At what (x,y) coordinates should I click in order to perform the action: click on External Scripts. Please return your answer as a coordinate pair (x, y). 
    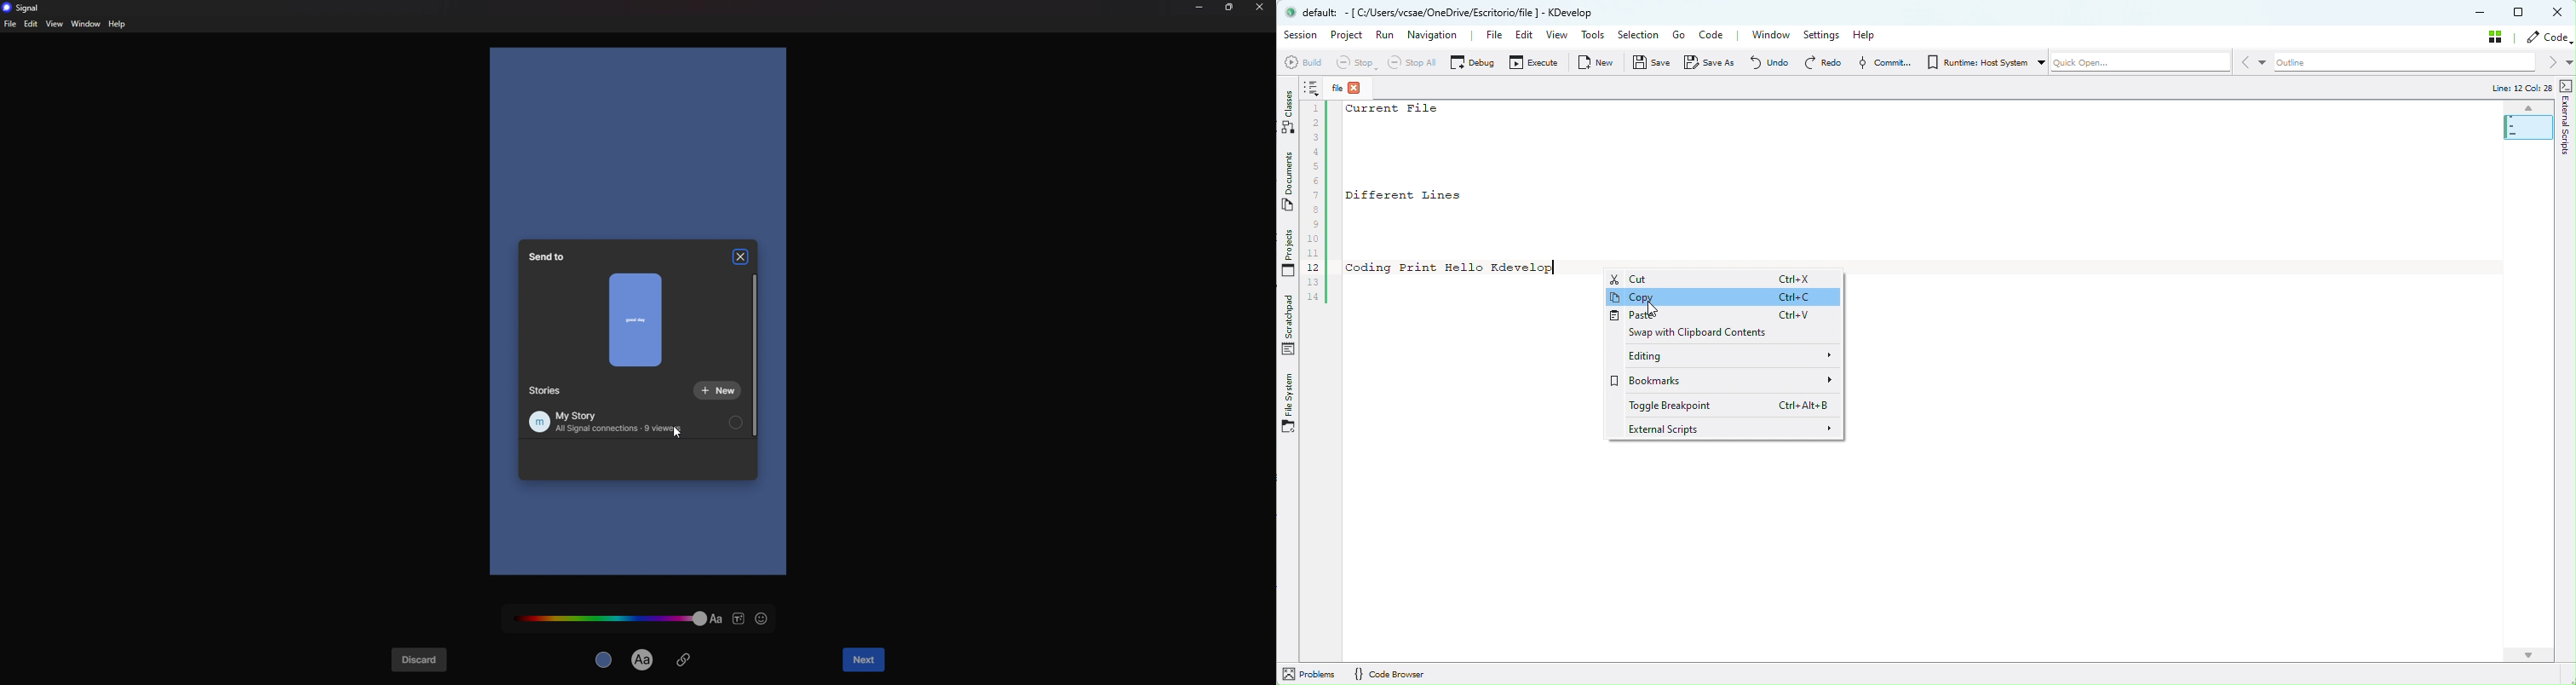
    Looking at the image, I should click on (1734, 429).